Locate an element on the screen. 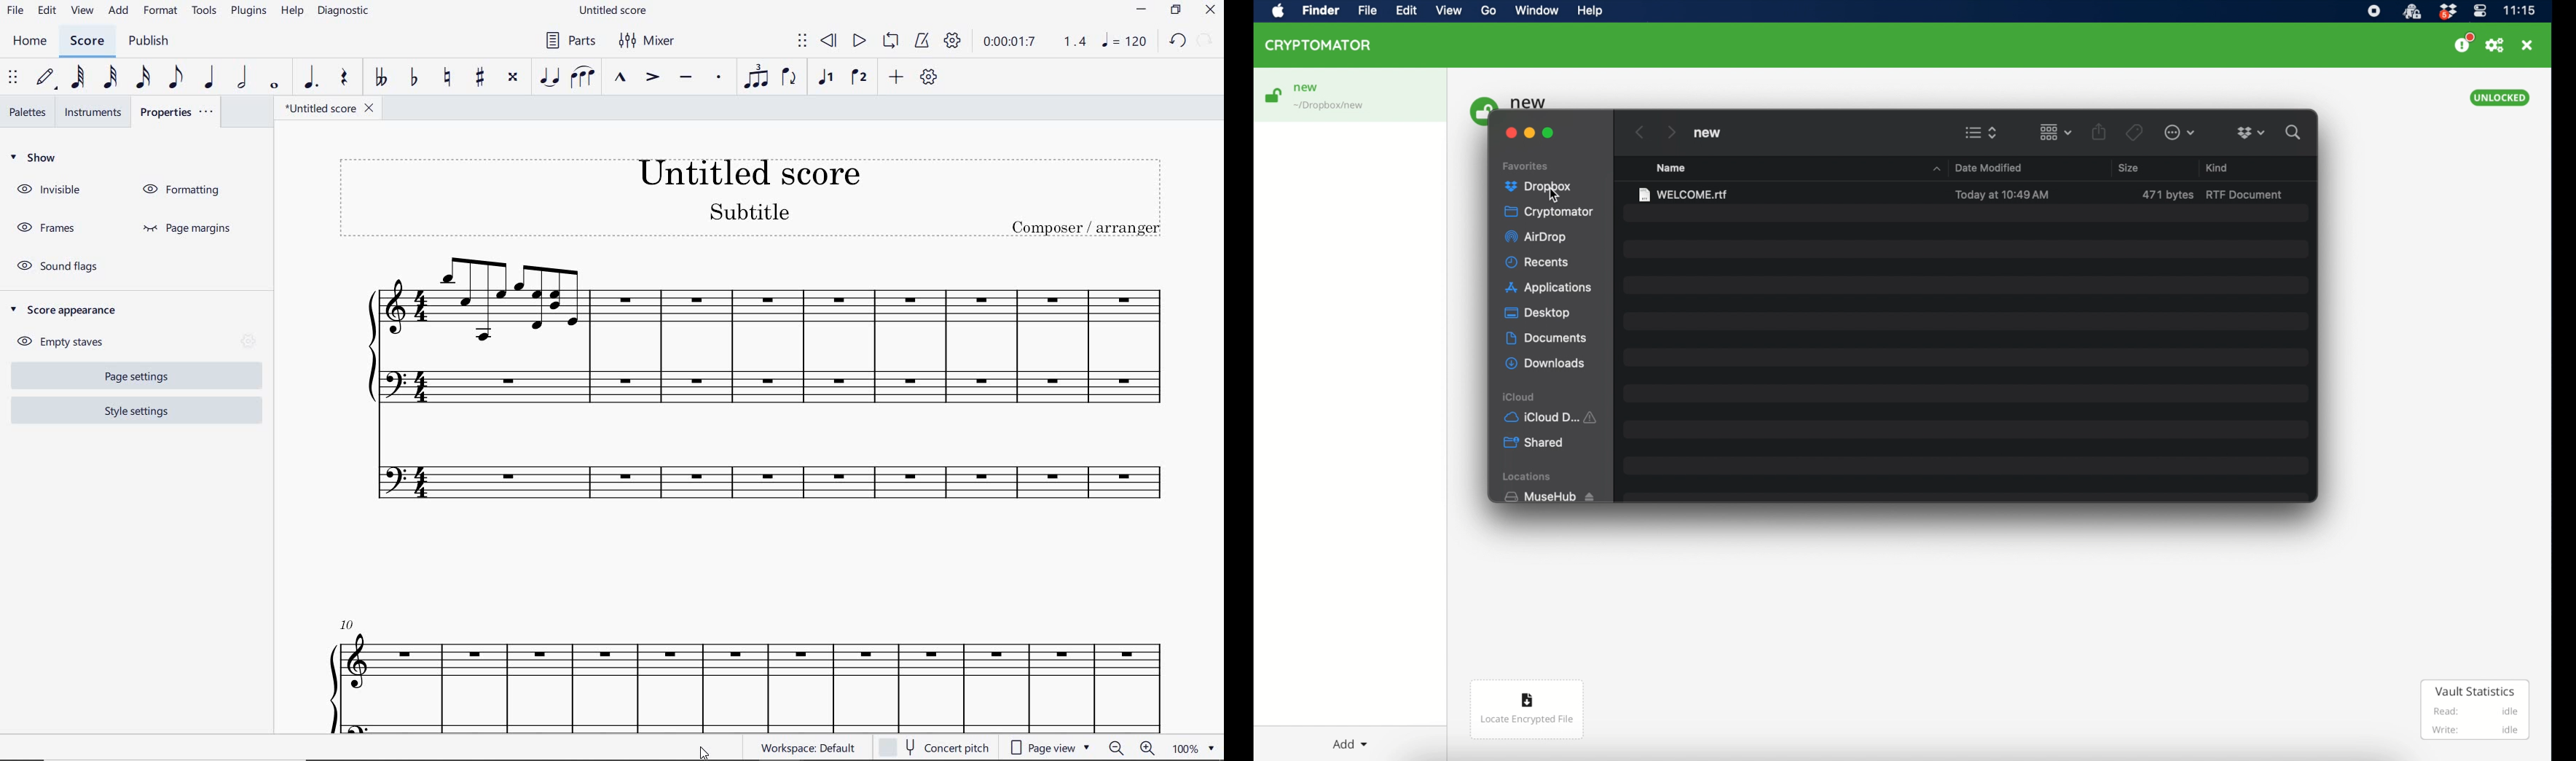 This screenshot has height=784, width=2576. EDIT is located at coordinates (47, 12).